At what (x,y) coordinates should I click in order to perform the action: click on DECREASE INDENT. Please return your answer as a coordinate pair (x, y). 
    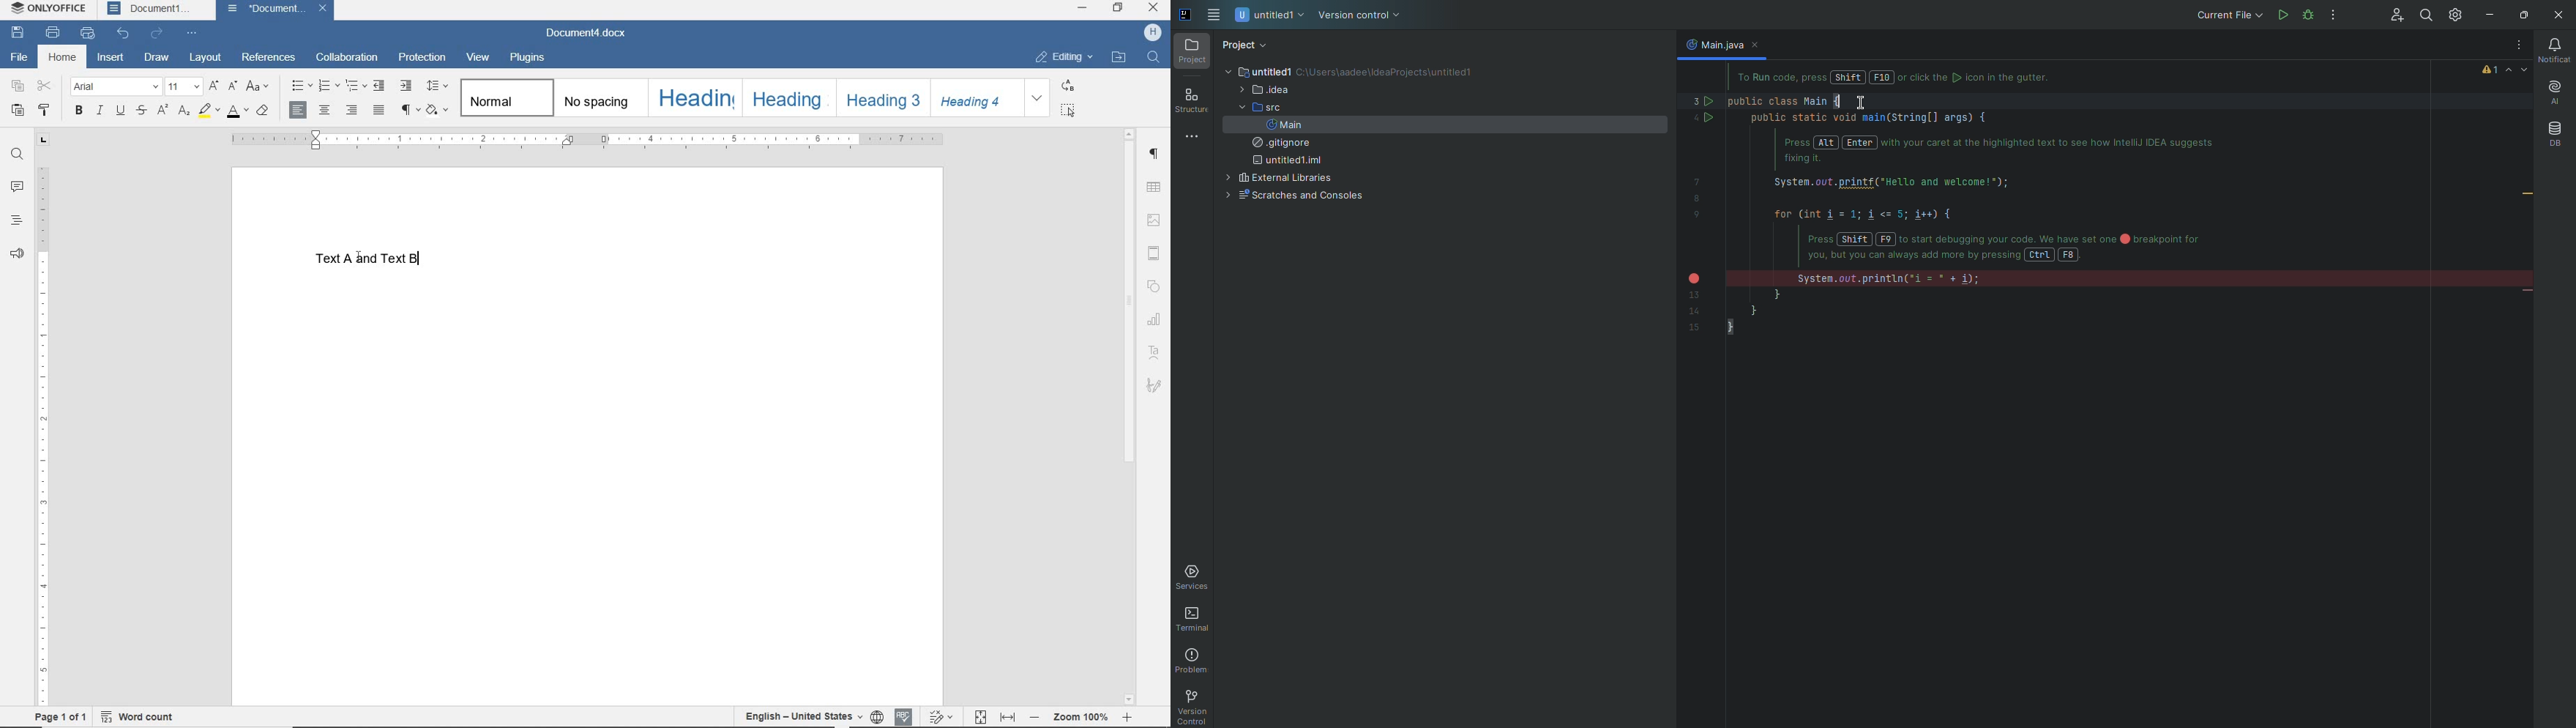
    Looking at the image, I should click on (381, 86).